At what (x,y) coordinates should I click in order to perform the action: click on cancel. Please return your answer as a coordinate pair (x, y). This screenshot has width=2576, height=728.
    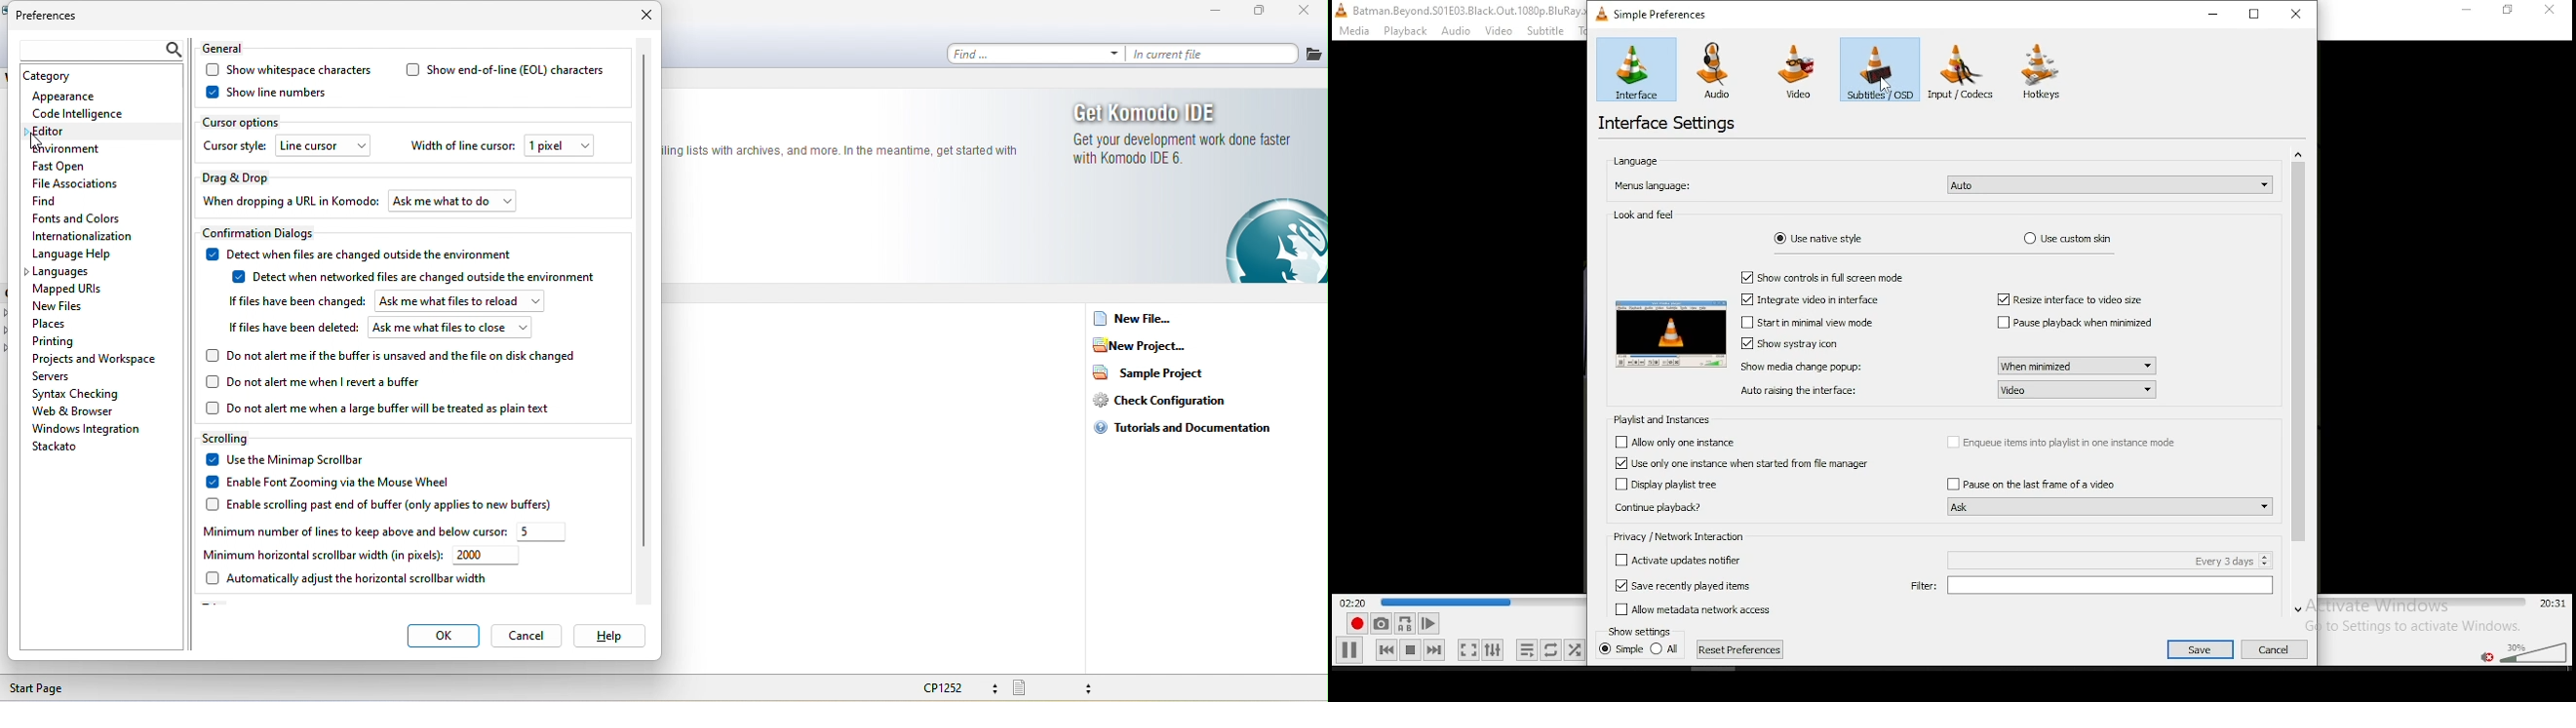
    Looking at the image, I should click on (526, 635).